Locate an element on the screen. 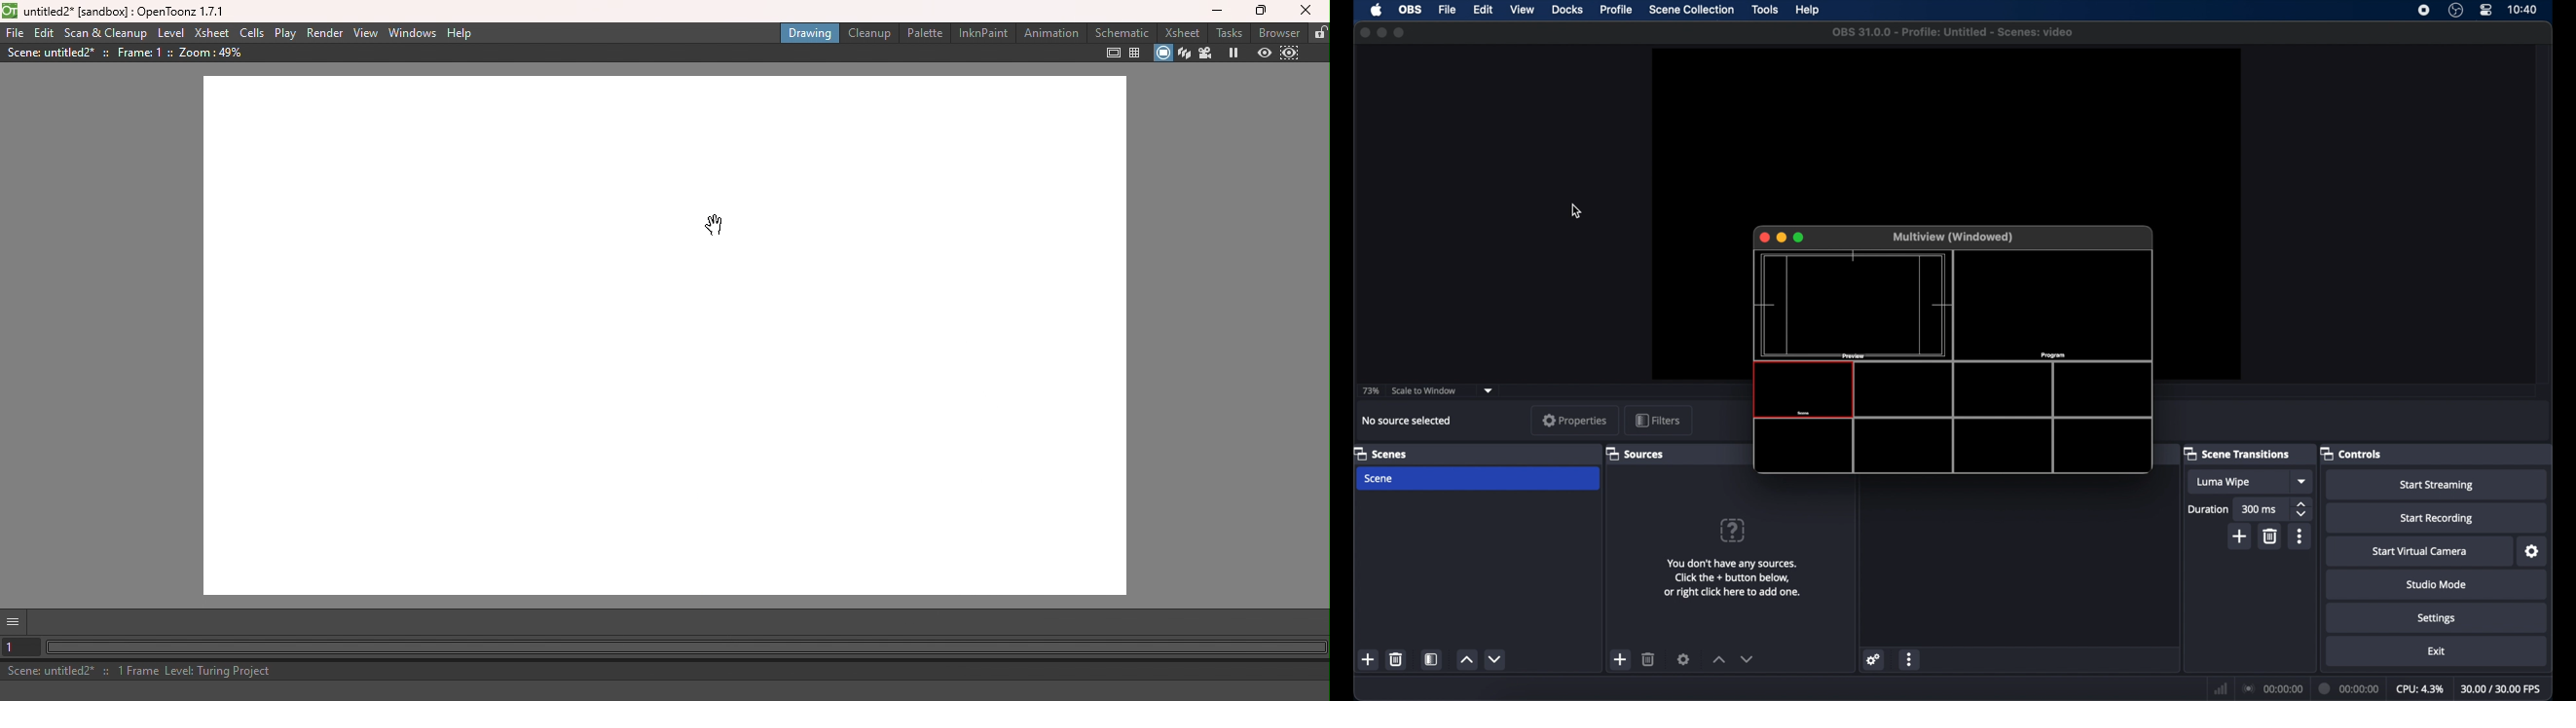 This screenshot has width=2576, height=728. Xsheet is located at coordinates (1184, 30).